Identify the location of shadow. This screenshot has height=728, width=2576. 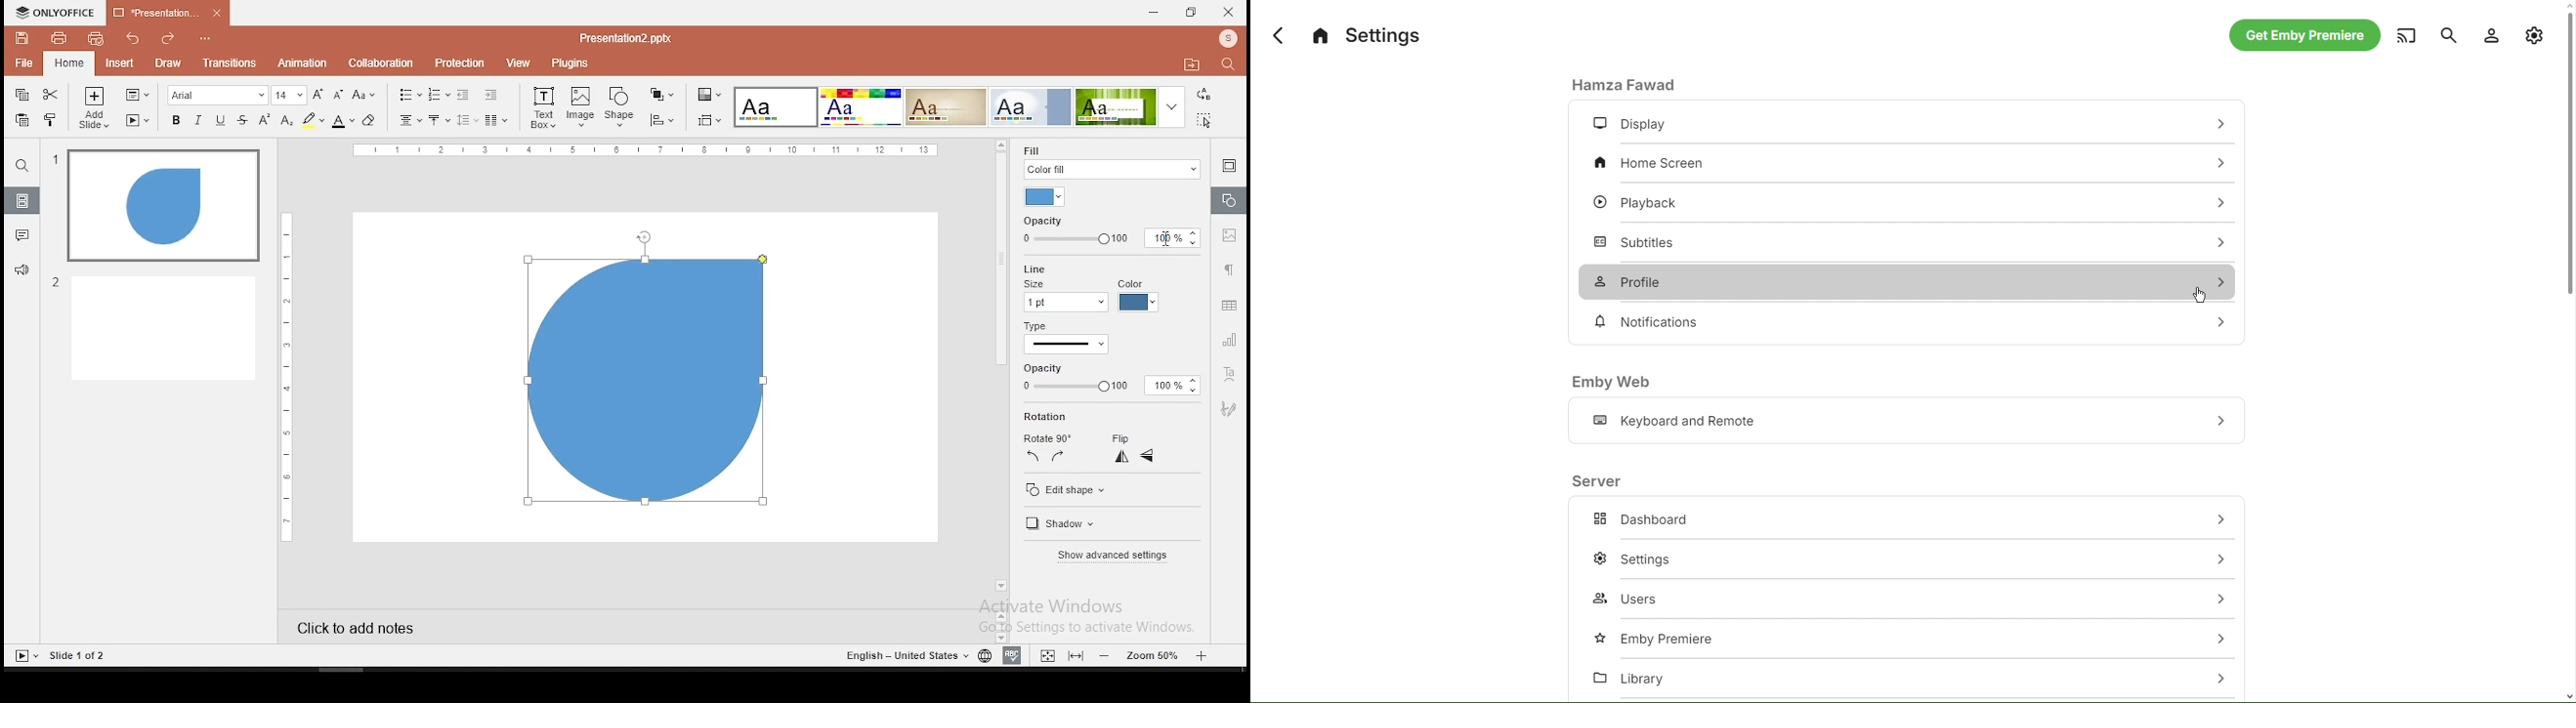
(1064, 525).